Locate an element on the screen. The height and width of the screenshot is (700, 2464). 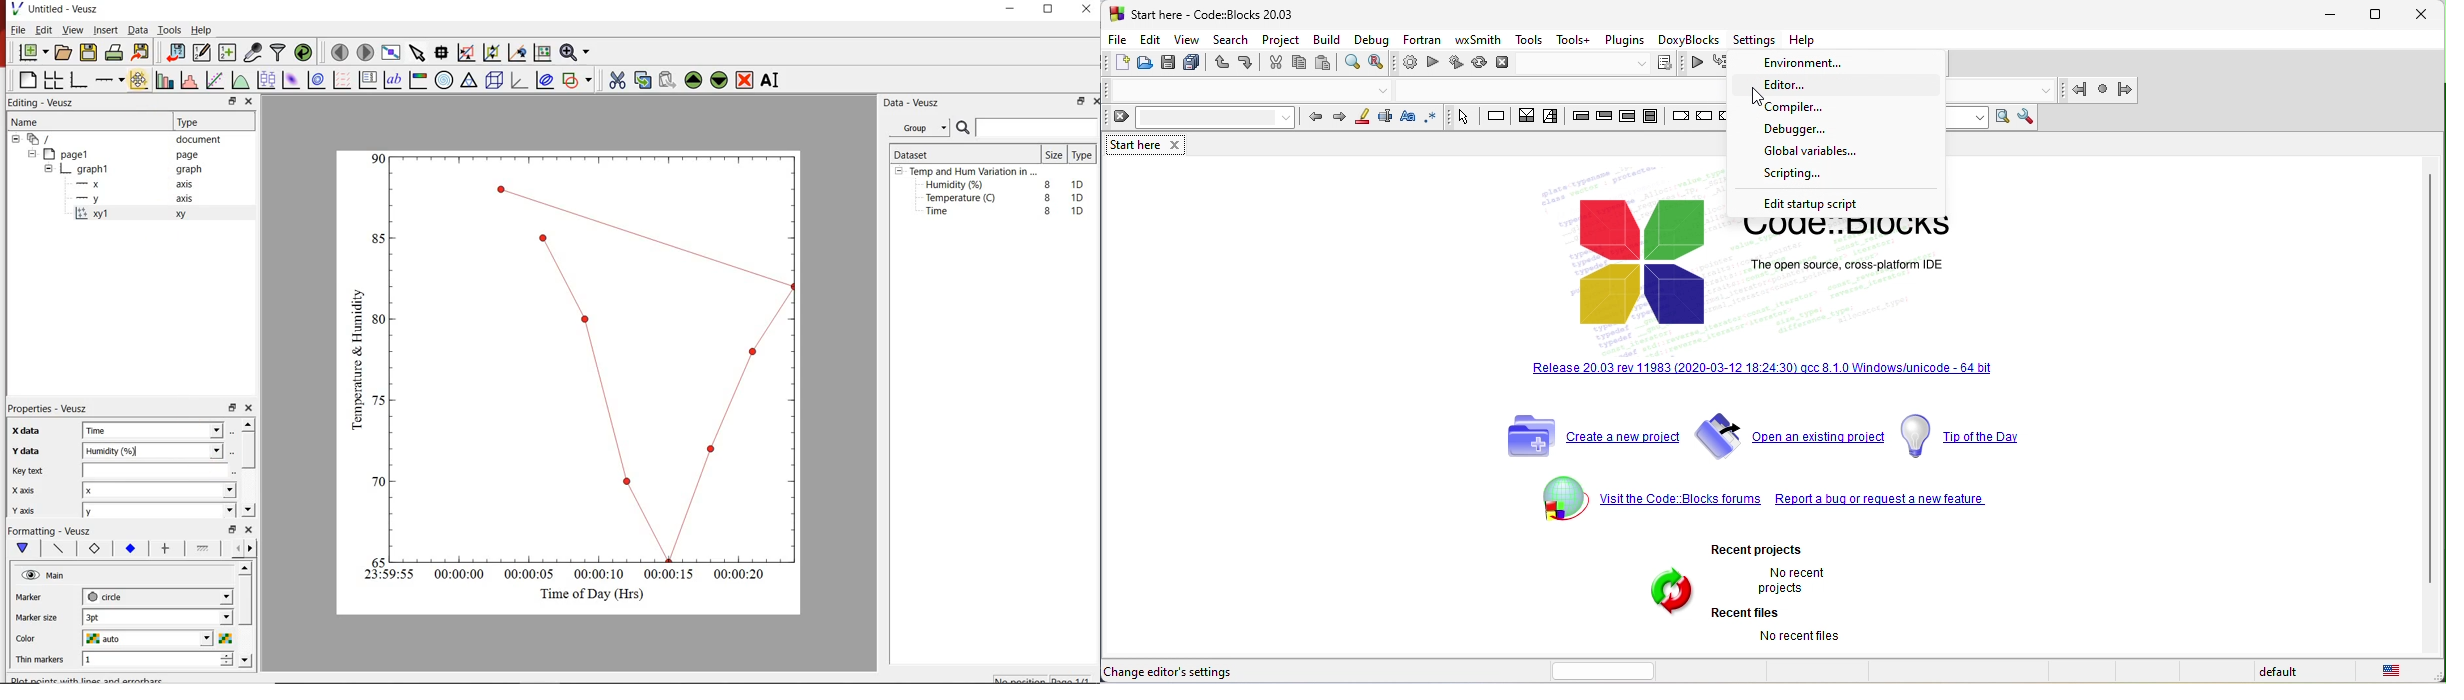
redo is located at coordinates (1249, 65).